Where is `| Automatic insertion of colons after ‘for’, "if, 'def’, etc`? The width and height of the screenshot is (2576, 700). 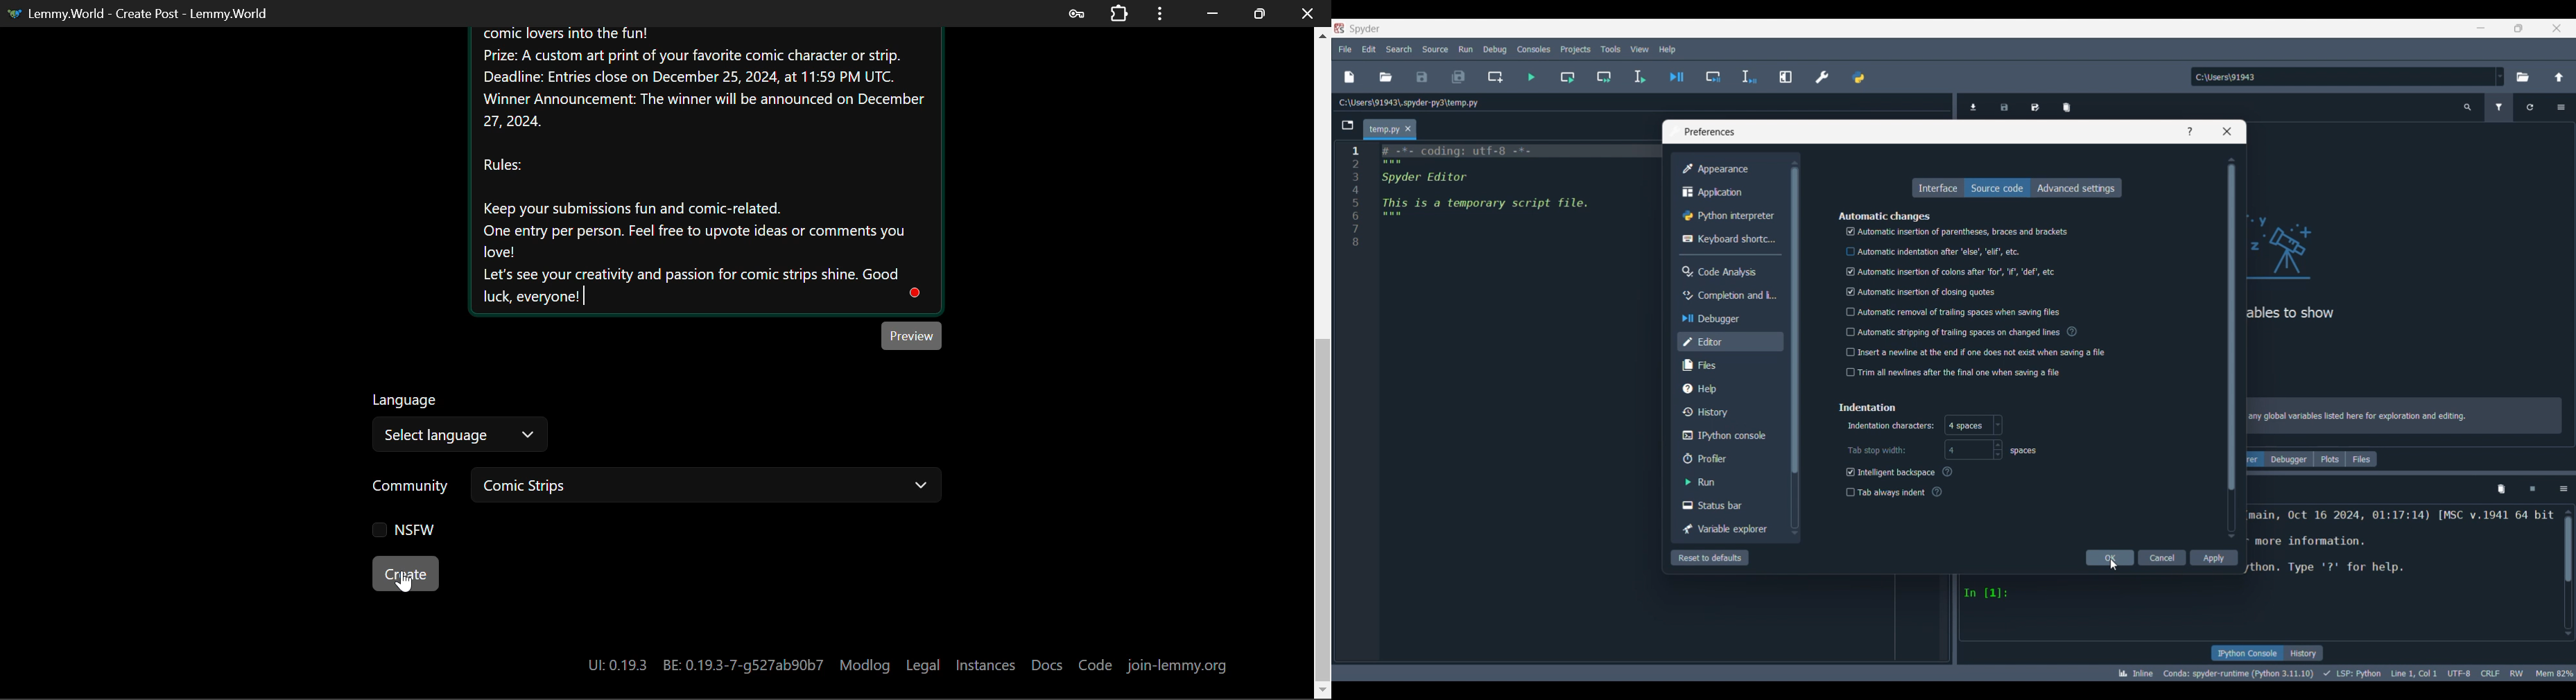
| Automatic insertion of colons after ‘for’, "if, 'def’, etc is located at coordinates (1952, 273).